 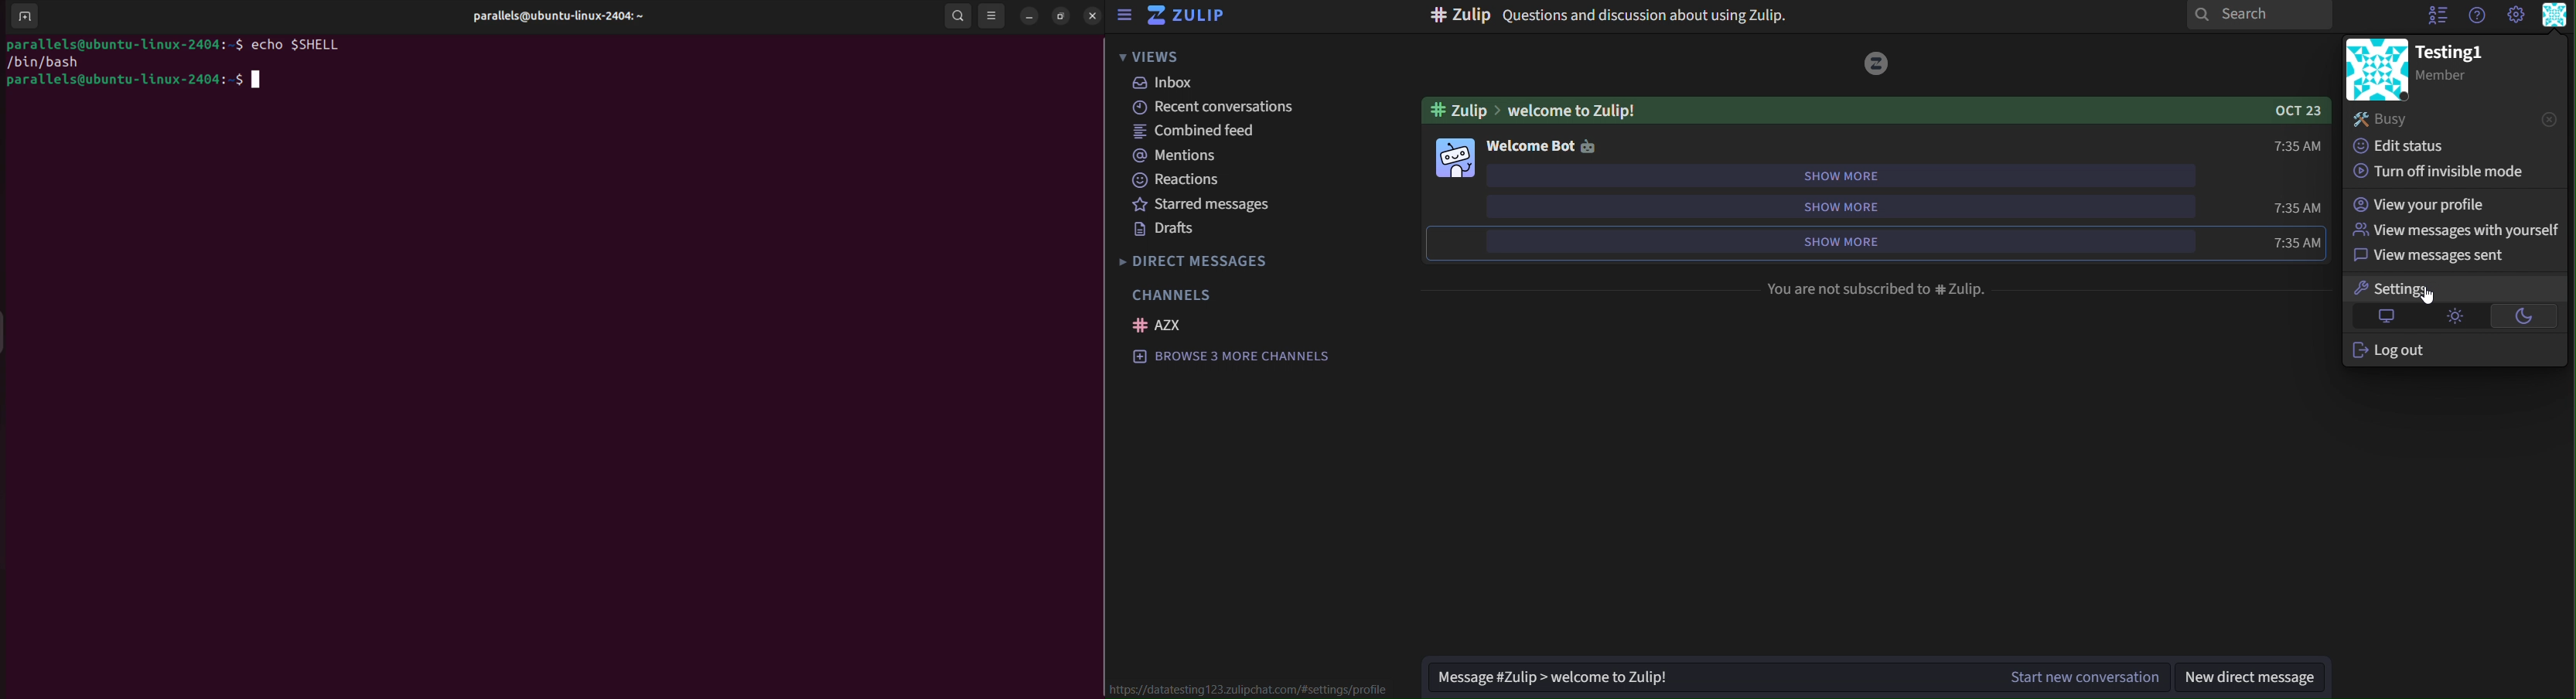 I want to click on combined feed, so click(x=1196, y=129).